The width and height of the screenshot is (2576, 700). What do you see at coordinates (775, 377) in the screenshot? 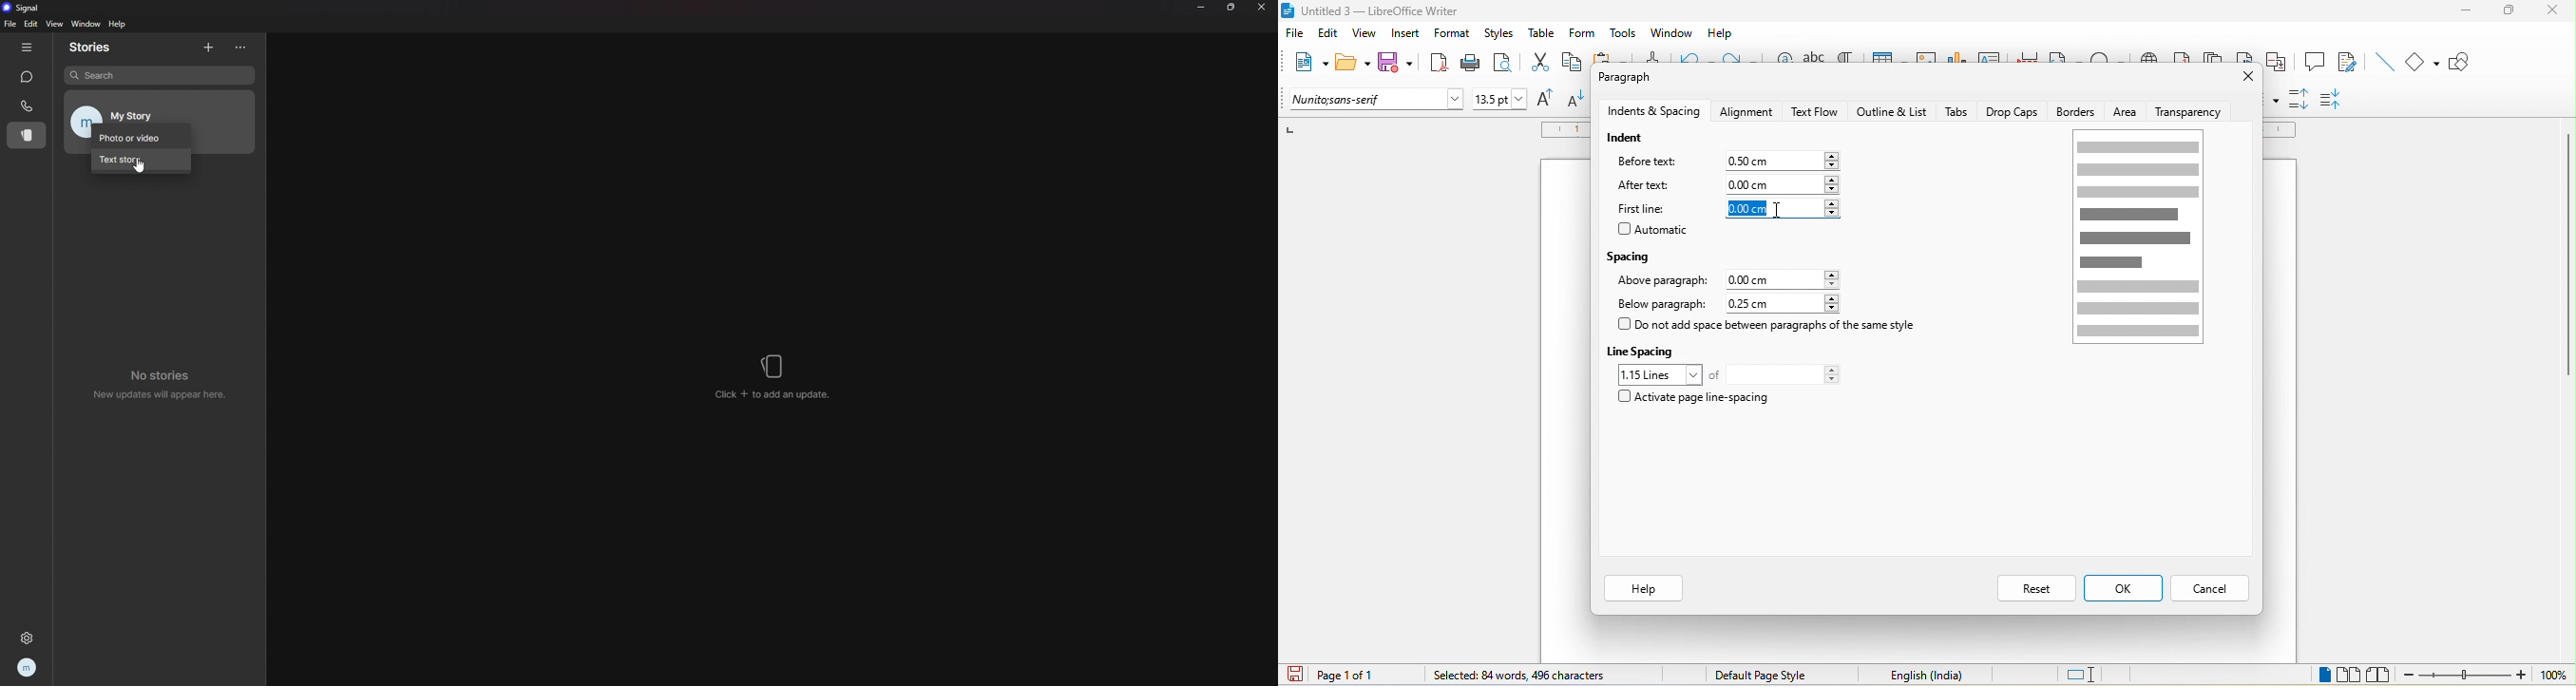
I see `click + to add an update` at bounding box center [775, 377].